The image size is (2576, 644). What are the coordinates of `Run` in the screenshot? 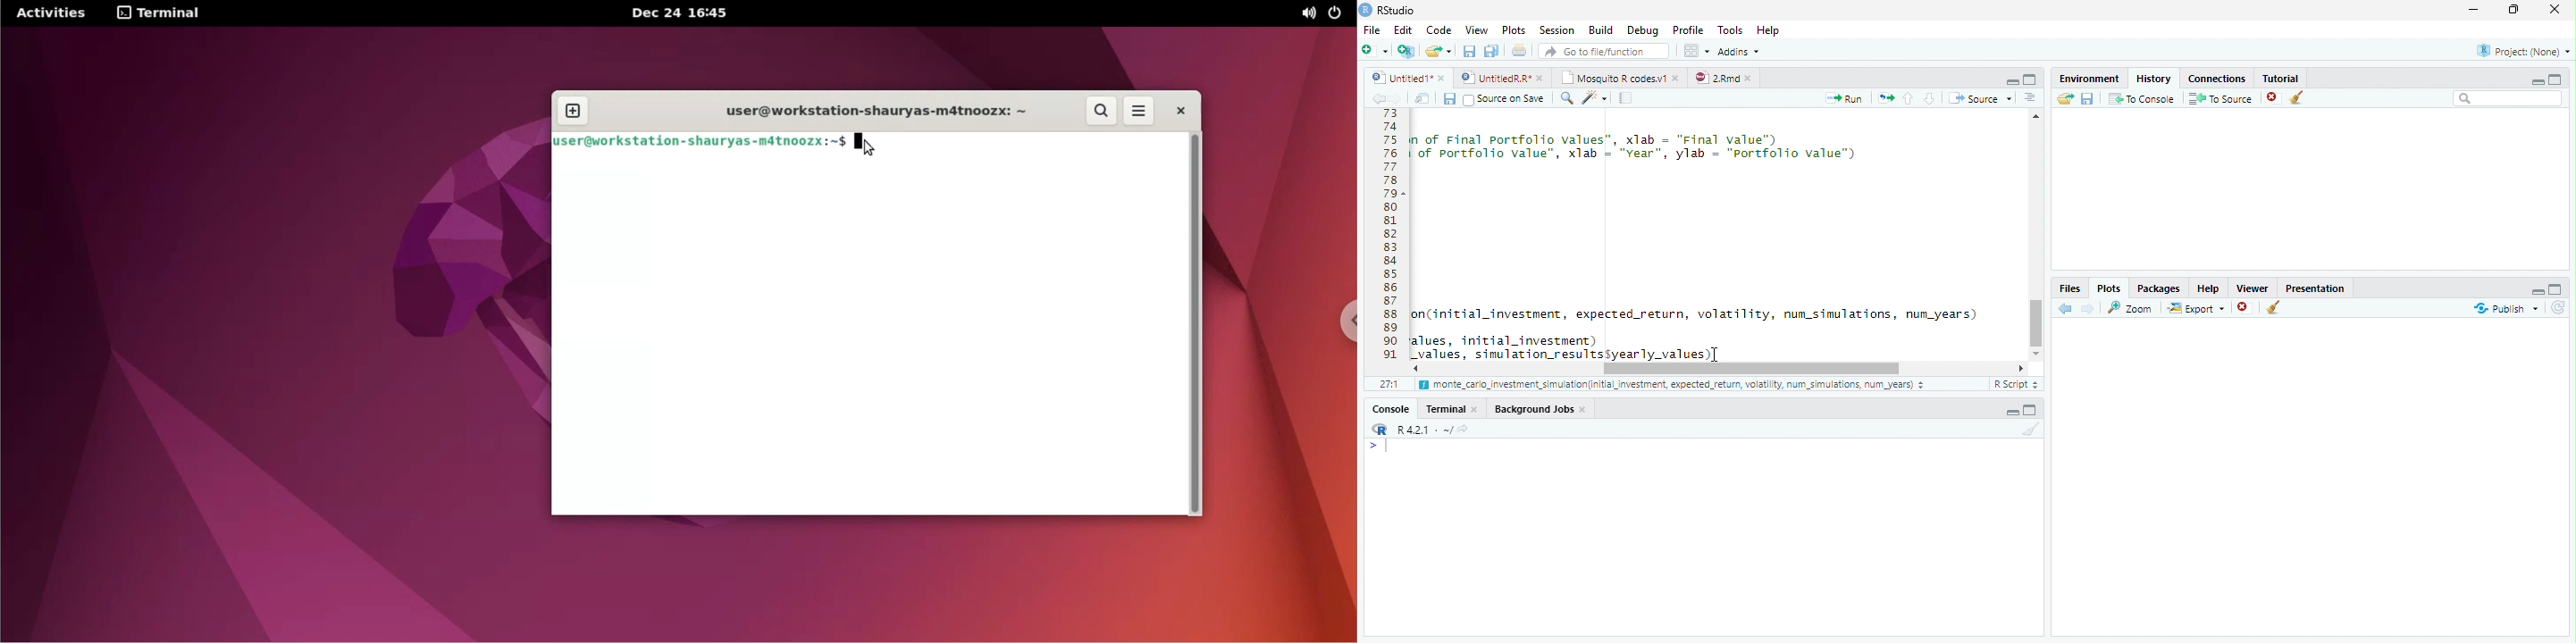 It's located at (1845, 98).